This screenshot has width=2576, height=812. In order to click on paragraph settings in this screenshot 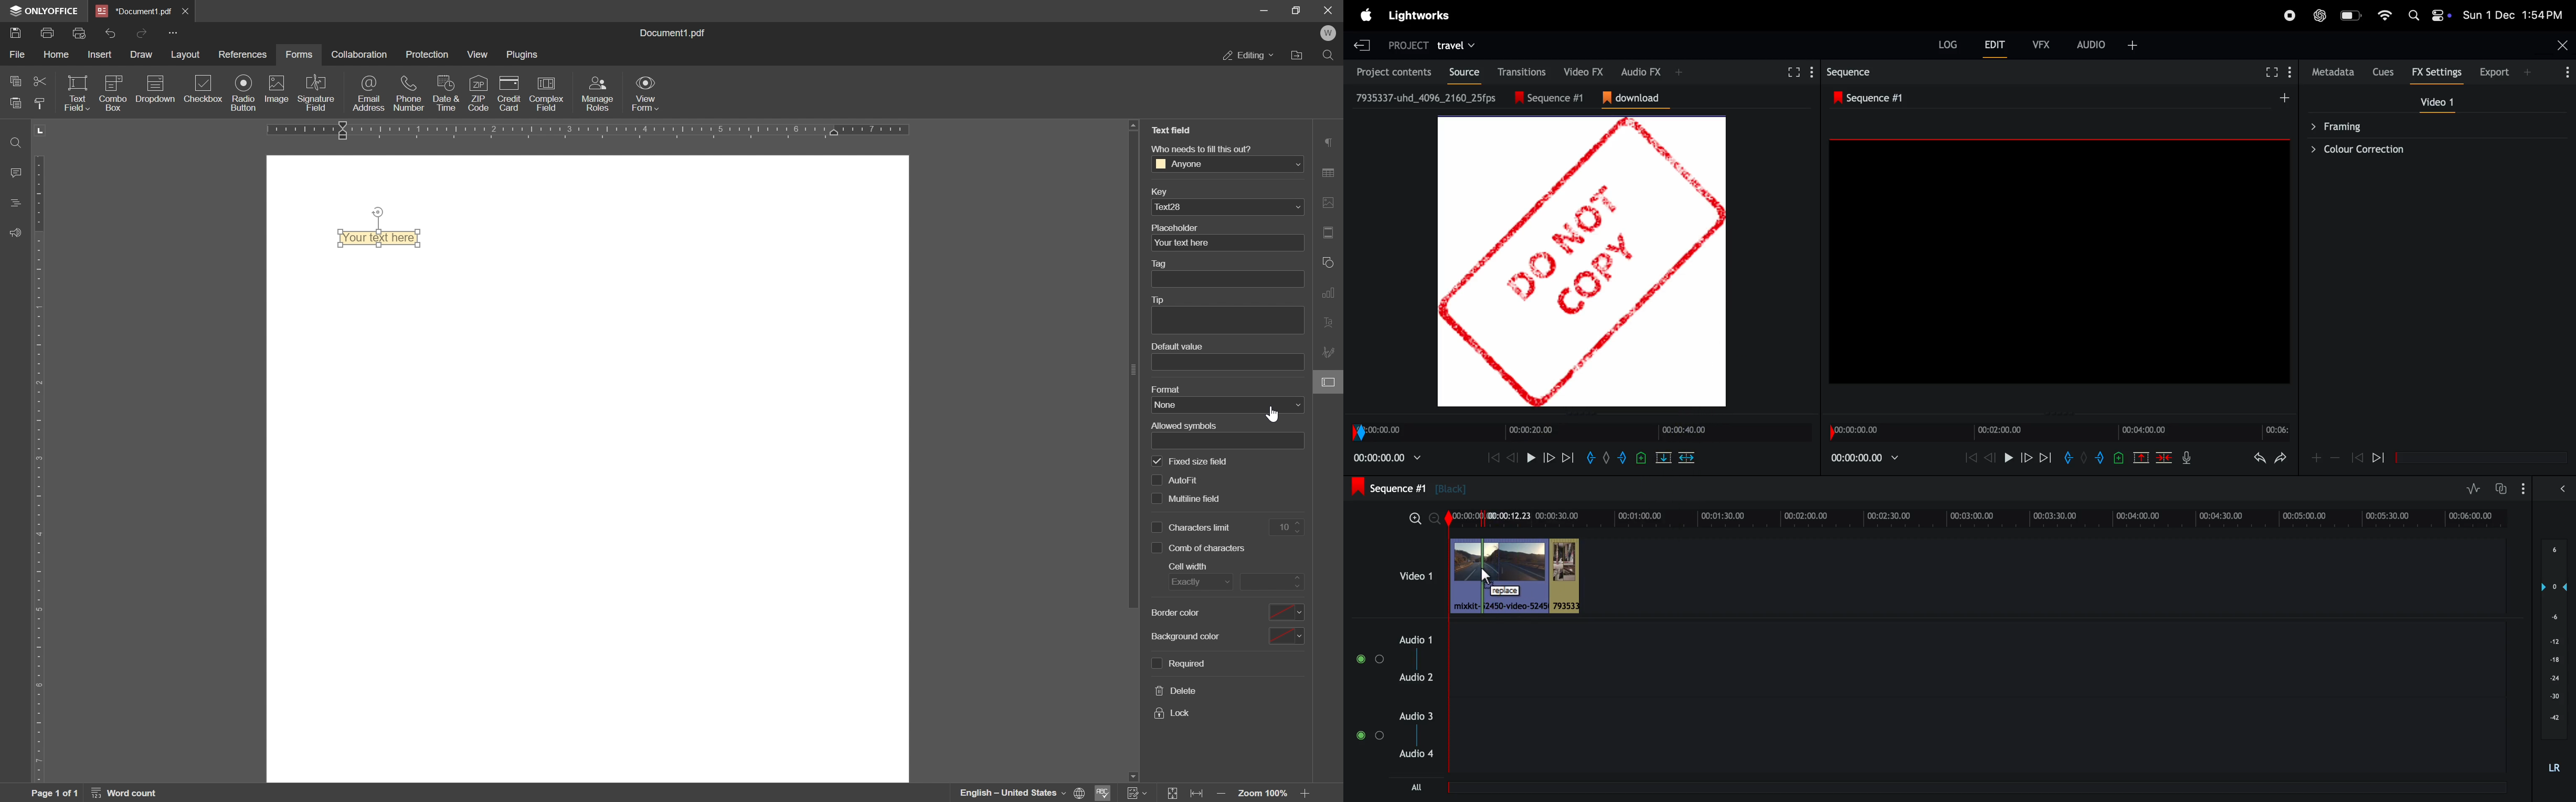, I will do `click(1332, 142)`.